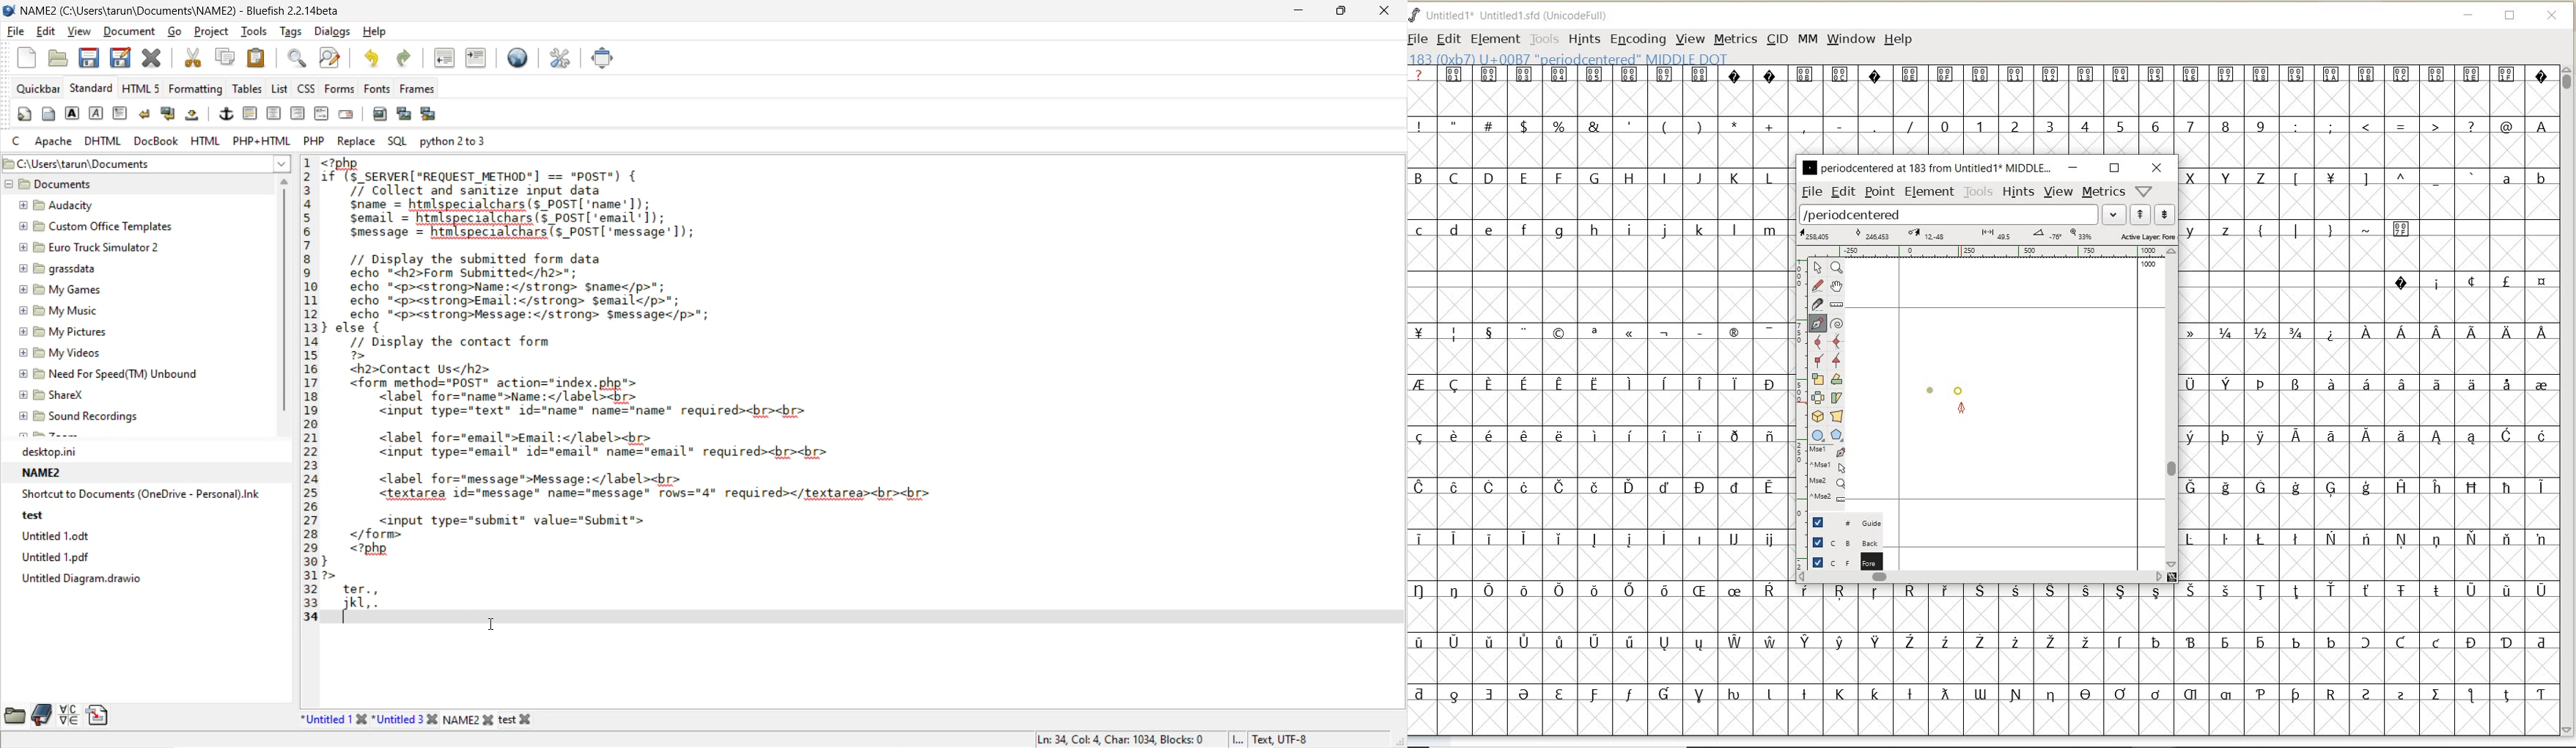  What do you see at coordinates (397, 138) in the screenshot?
I see `sql` at bounding box center [397, 138].